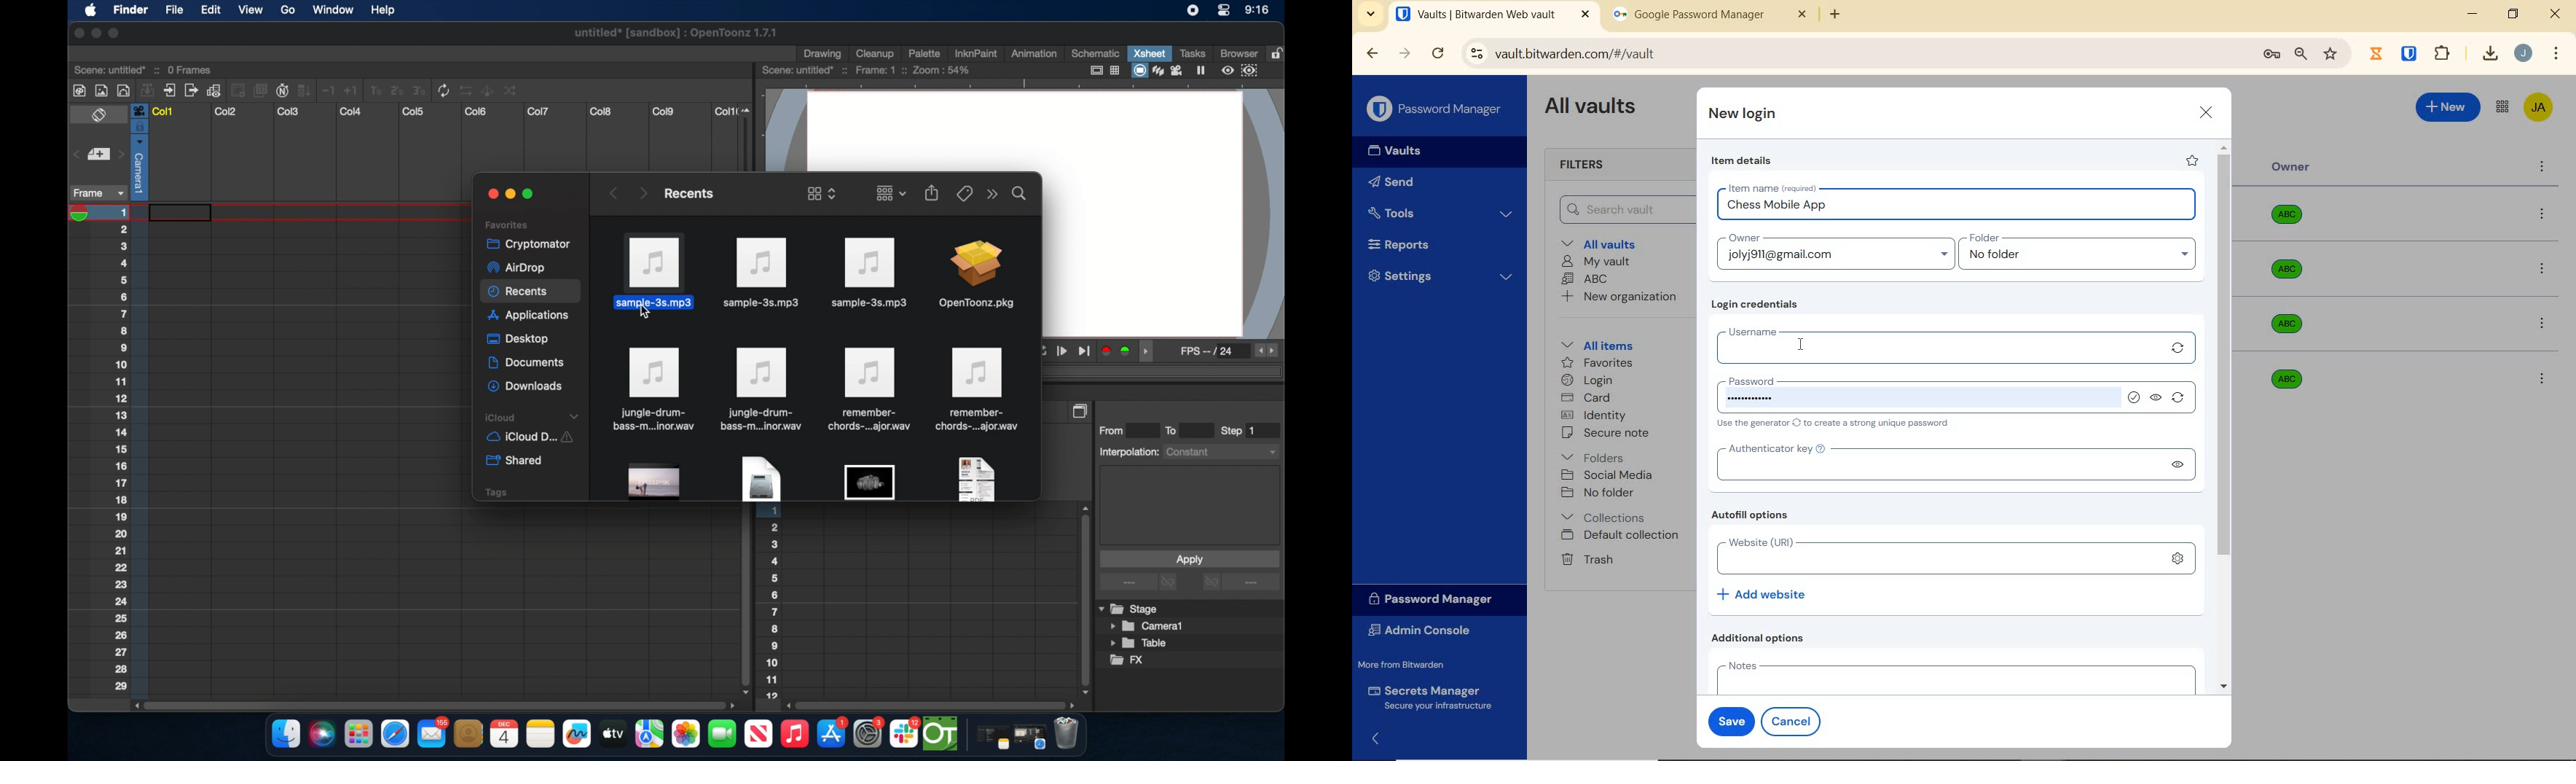  Describe the element at coordinates (1585, 278) in the screenshot. I see `ABC` at that location.